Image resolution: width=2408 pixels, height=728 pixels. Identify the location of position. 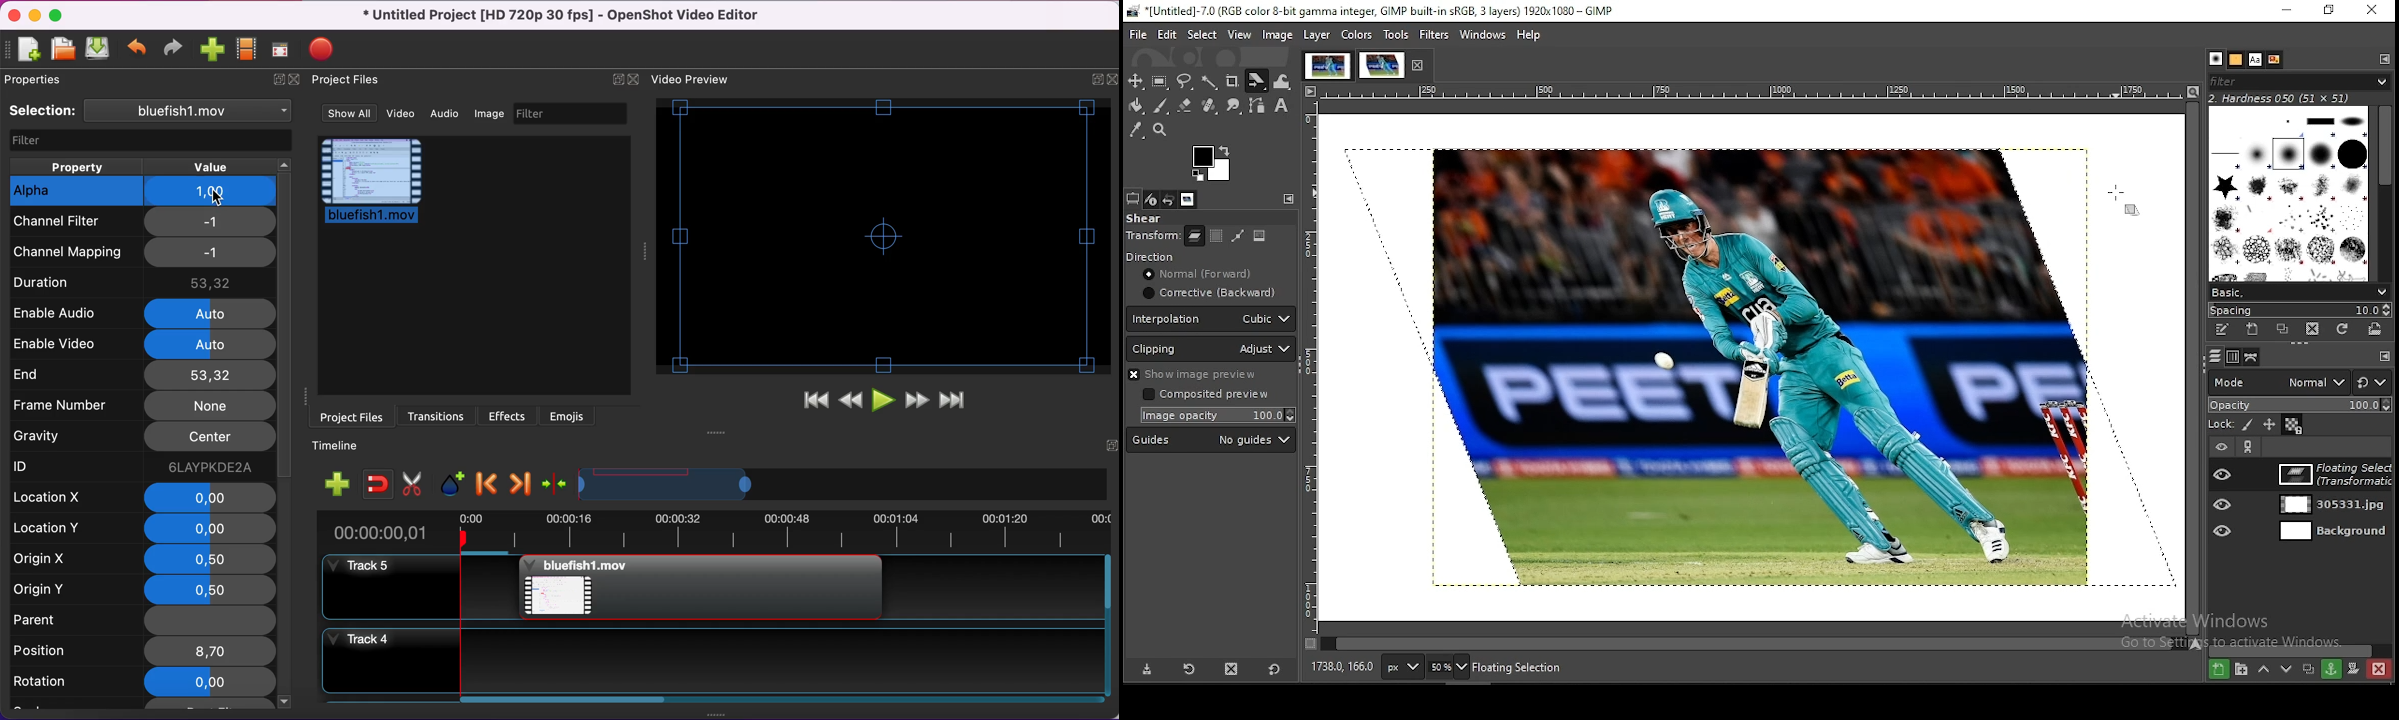
(54, 652).